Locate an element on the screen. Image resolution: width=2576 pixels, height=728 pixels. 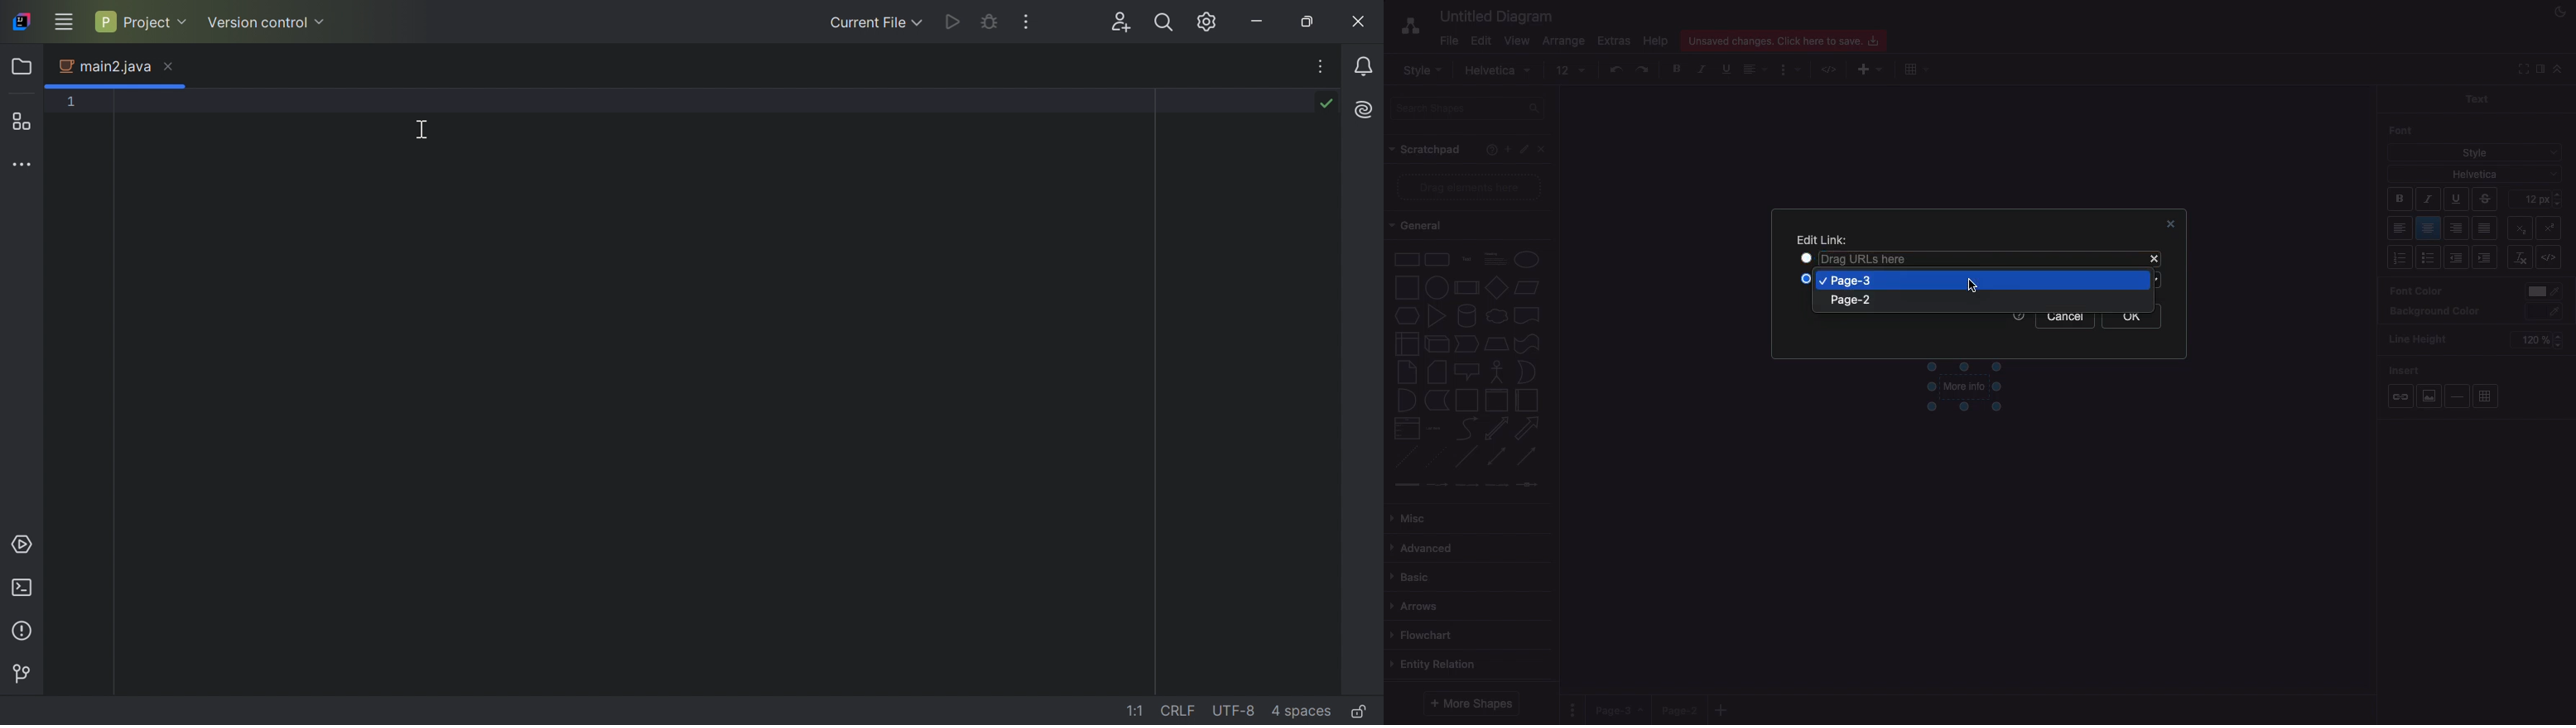
Advanced is located at coordinates (1425, 550).